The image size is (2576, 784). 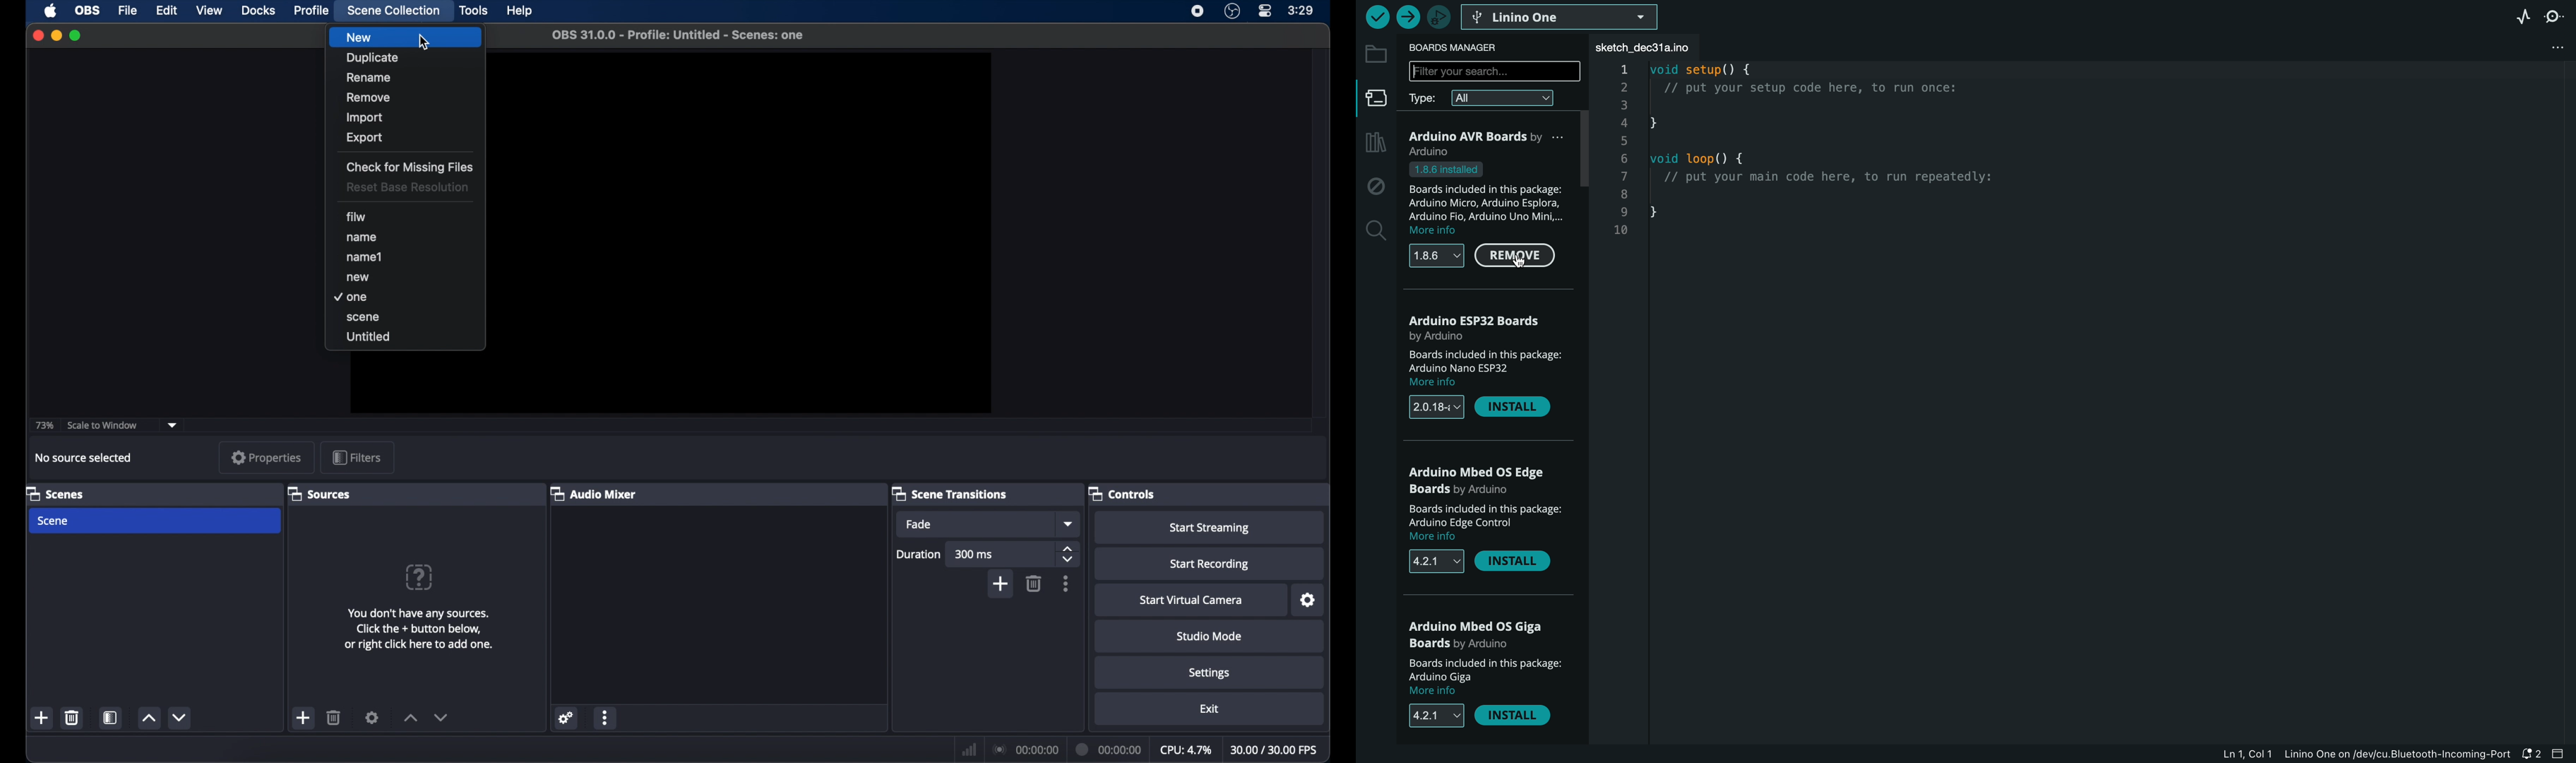 What do you see at coordinates (1212, 564) in the screenshot?
I see `start recording` at bounding box center [1212, 564].